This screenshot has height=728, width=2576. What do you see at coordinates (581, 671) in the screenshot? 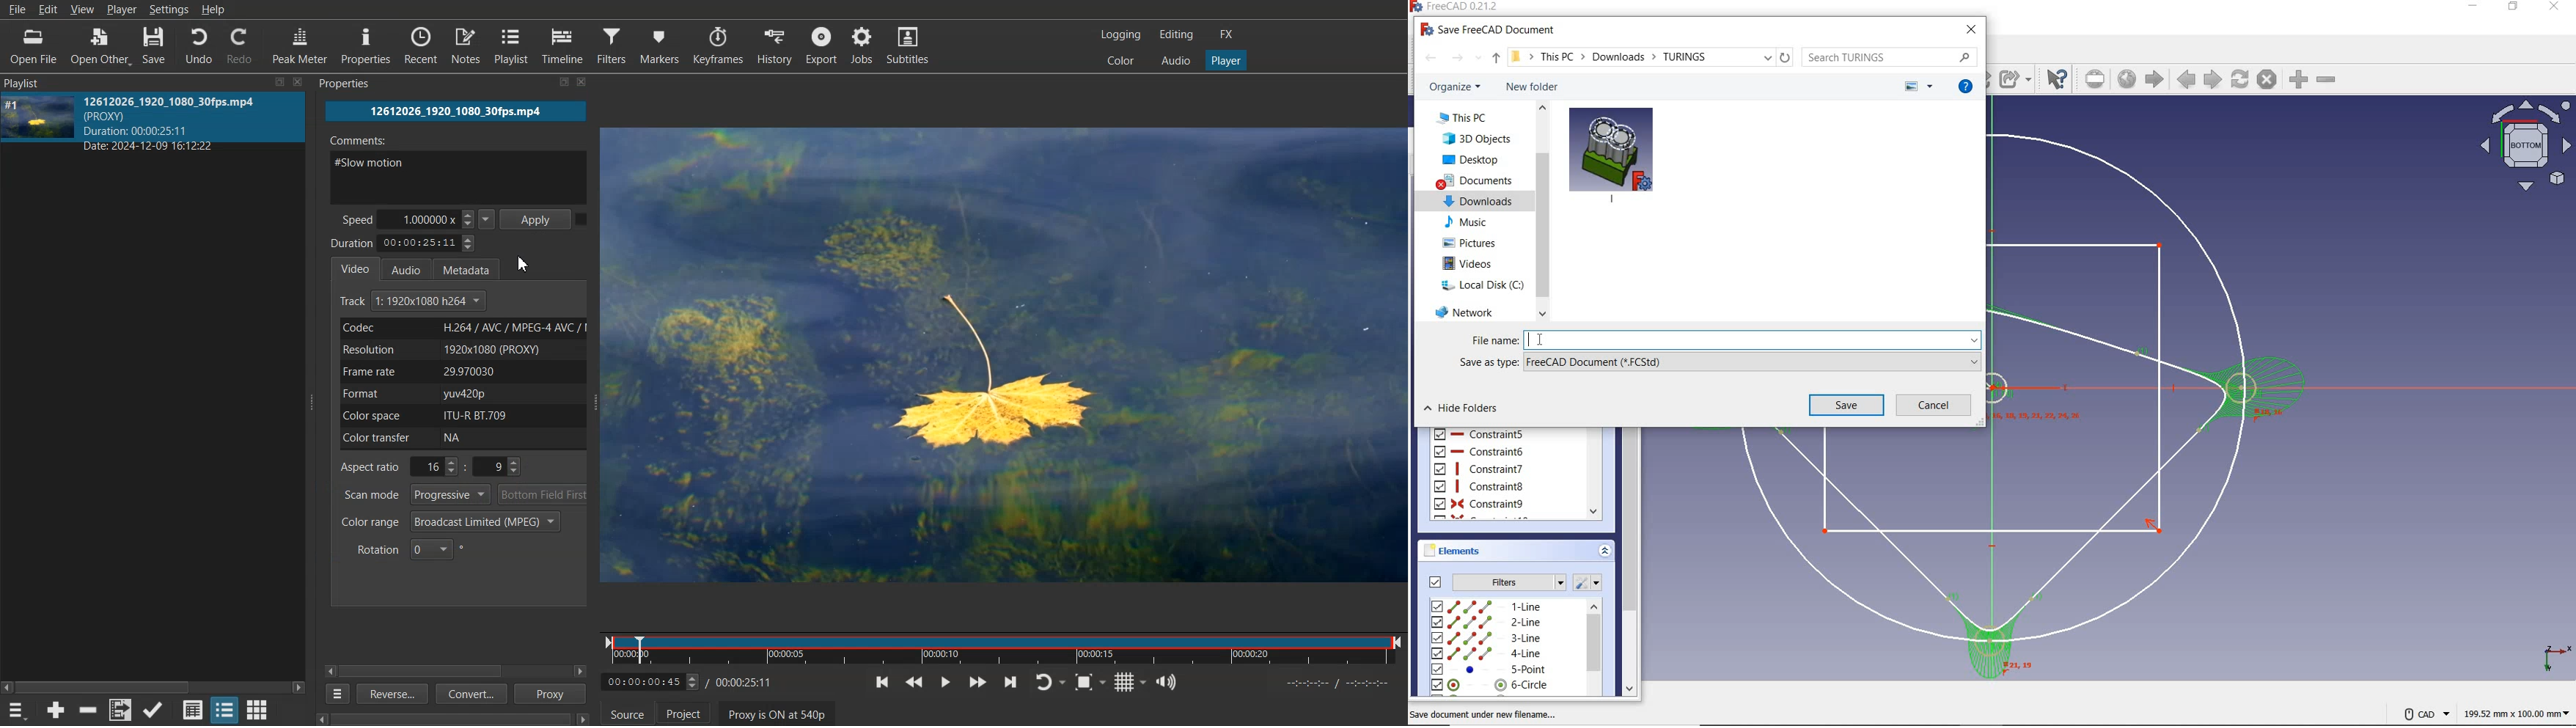
I see `Scroll Right` at bounding box center [581, 671].